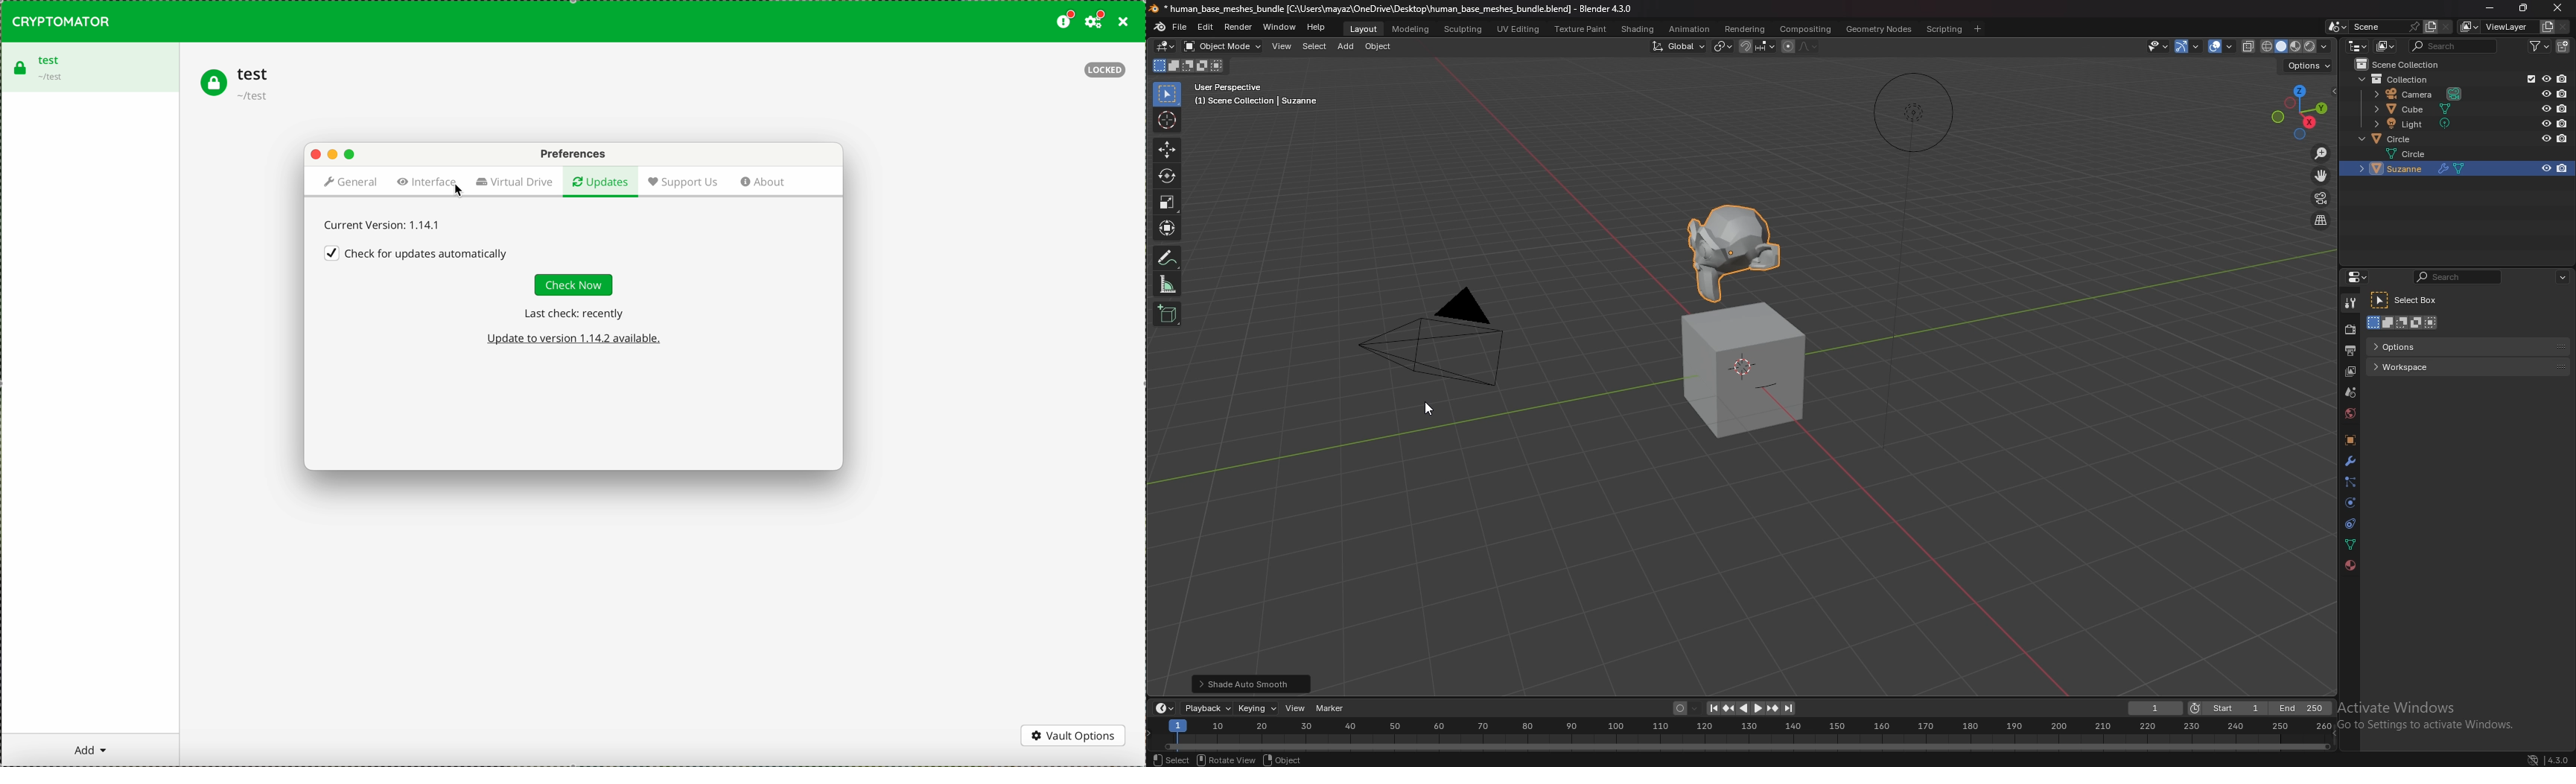  What do you see at coordinates (1729, 708) in the screenshot?
I see `jump to keyframe` at bounding box center [1729, 708].